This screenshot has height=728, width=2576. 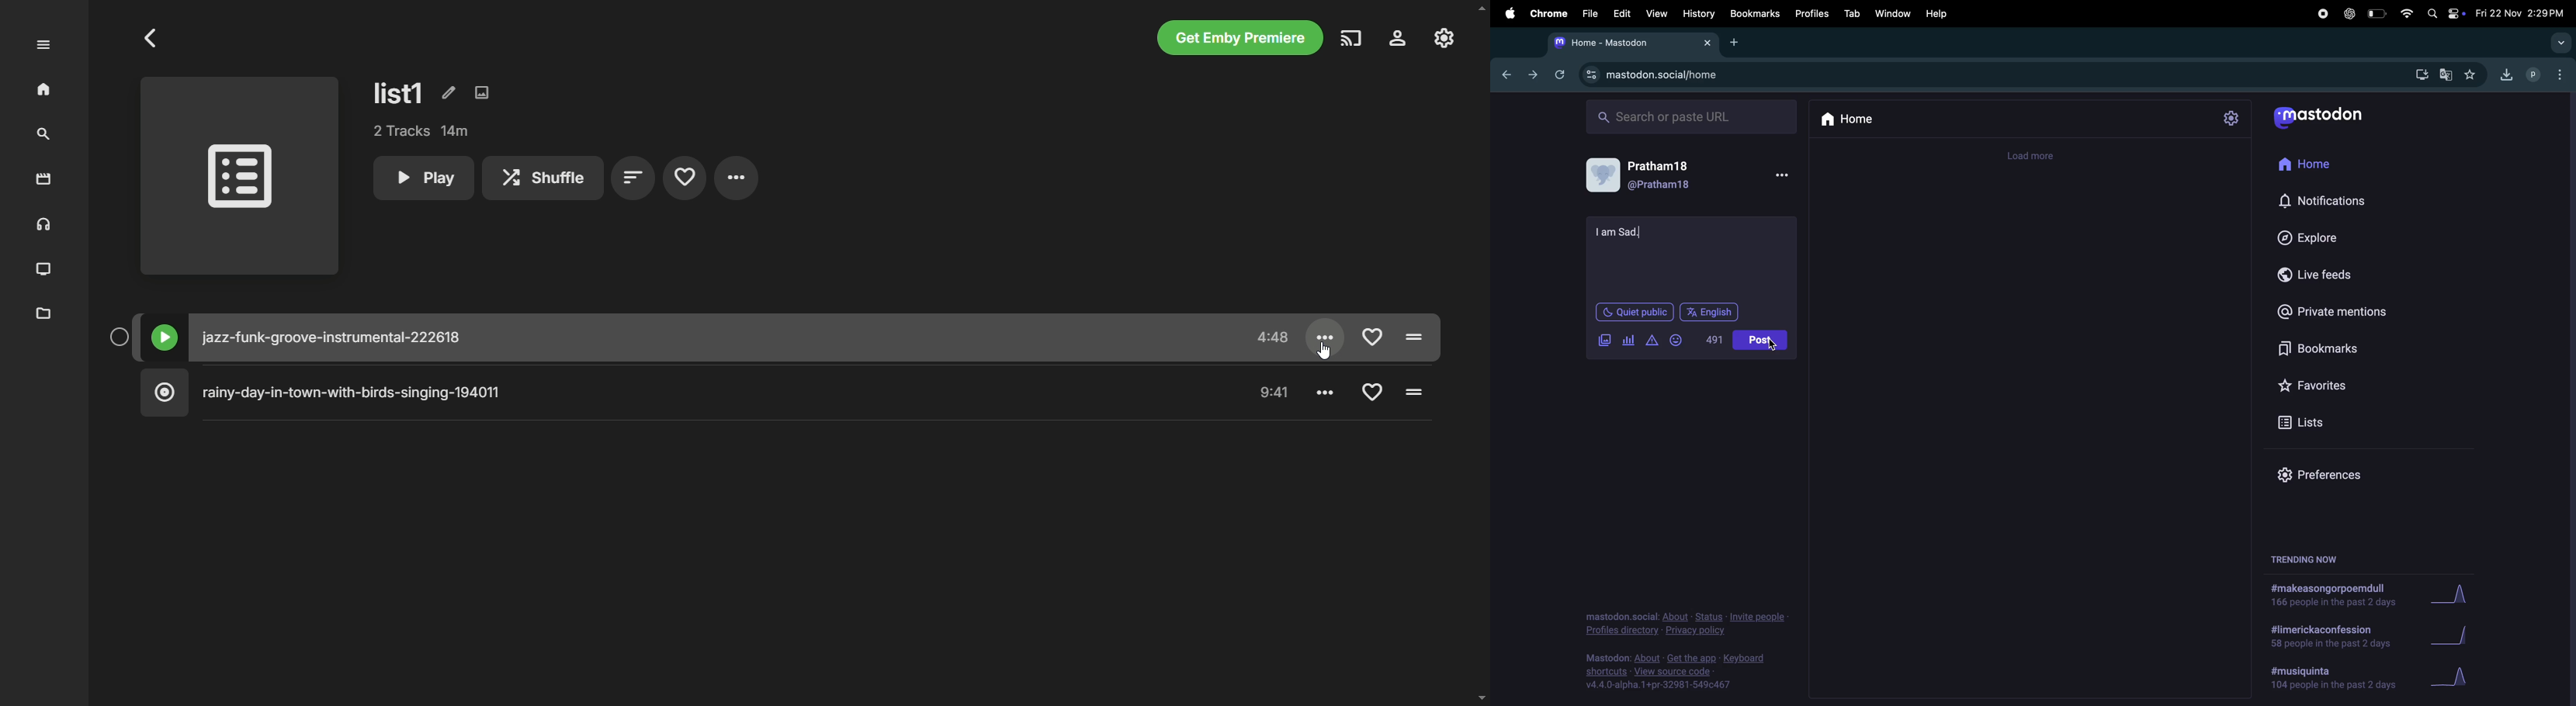 What do you see at coordinates (1602, 174) in the screenshot?
I see `display picture` at bounding box center [1602, 174].